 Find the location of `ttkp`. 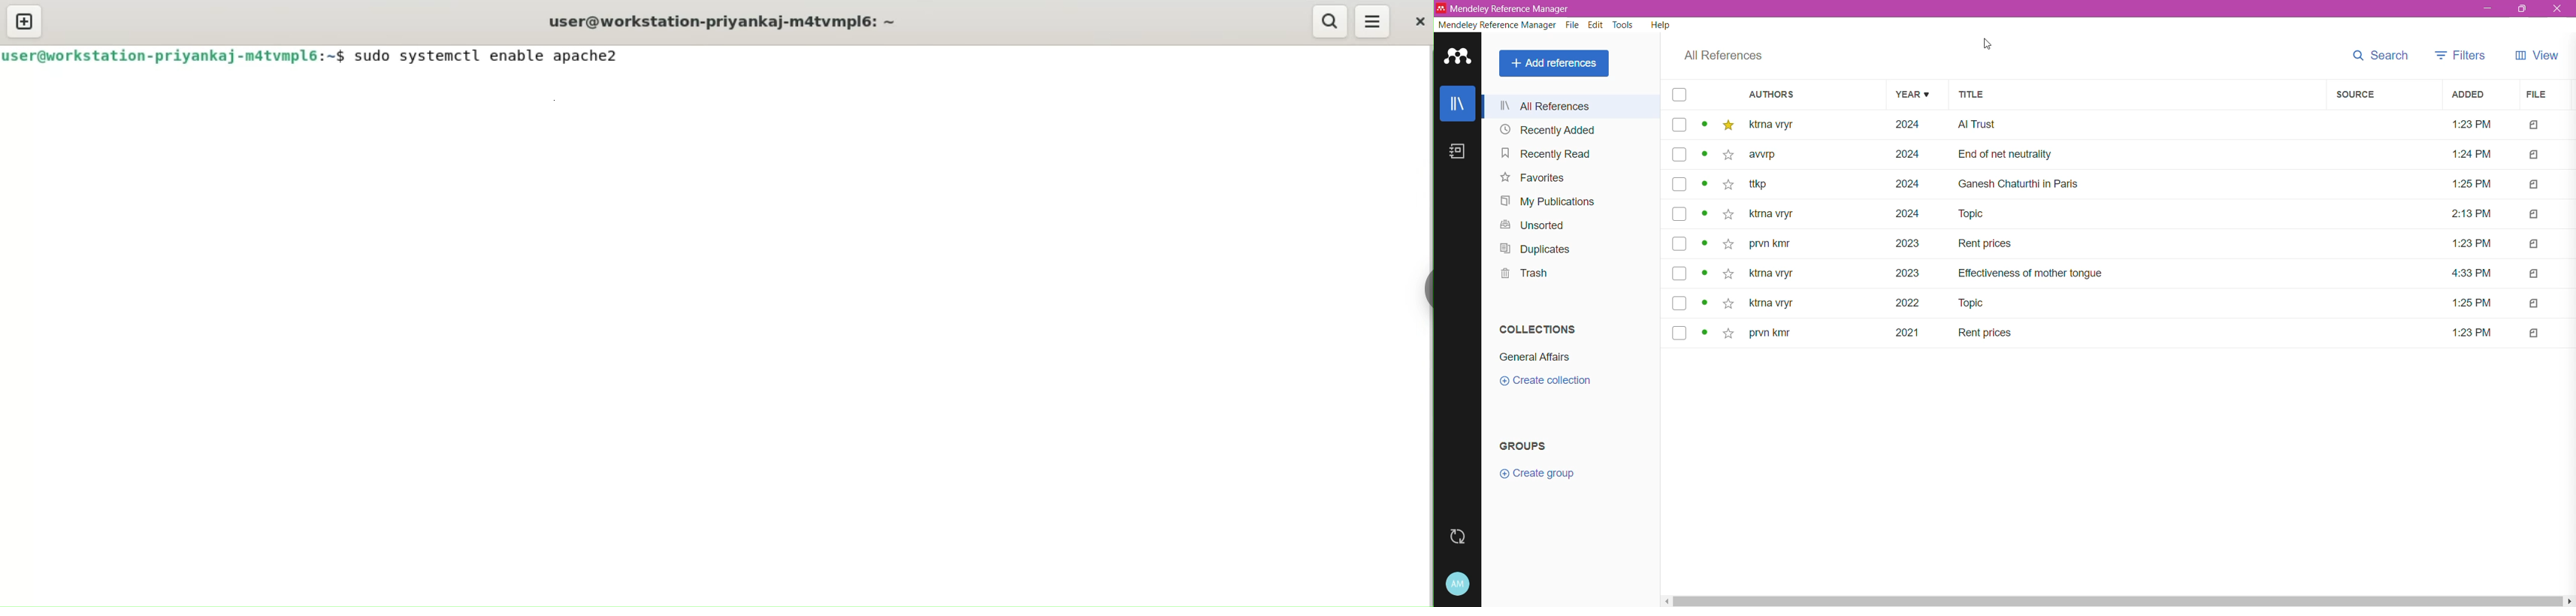

ttkp is located at coordinates (1766, 184).